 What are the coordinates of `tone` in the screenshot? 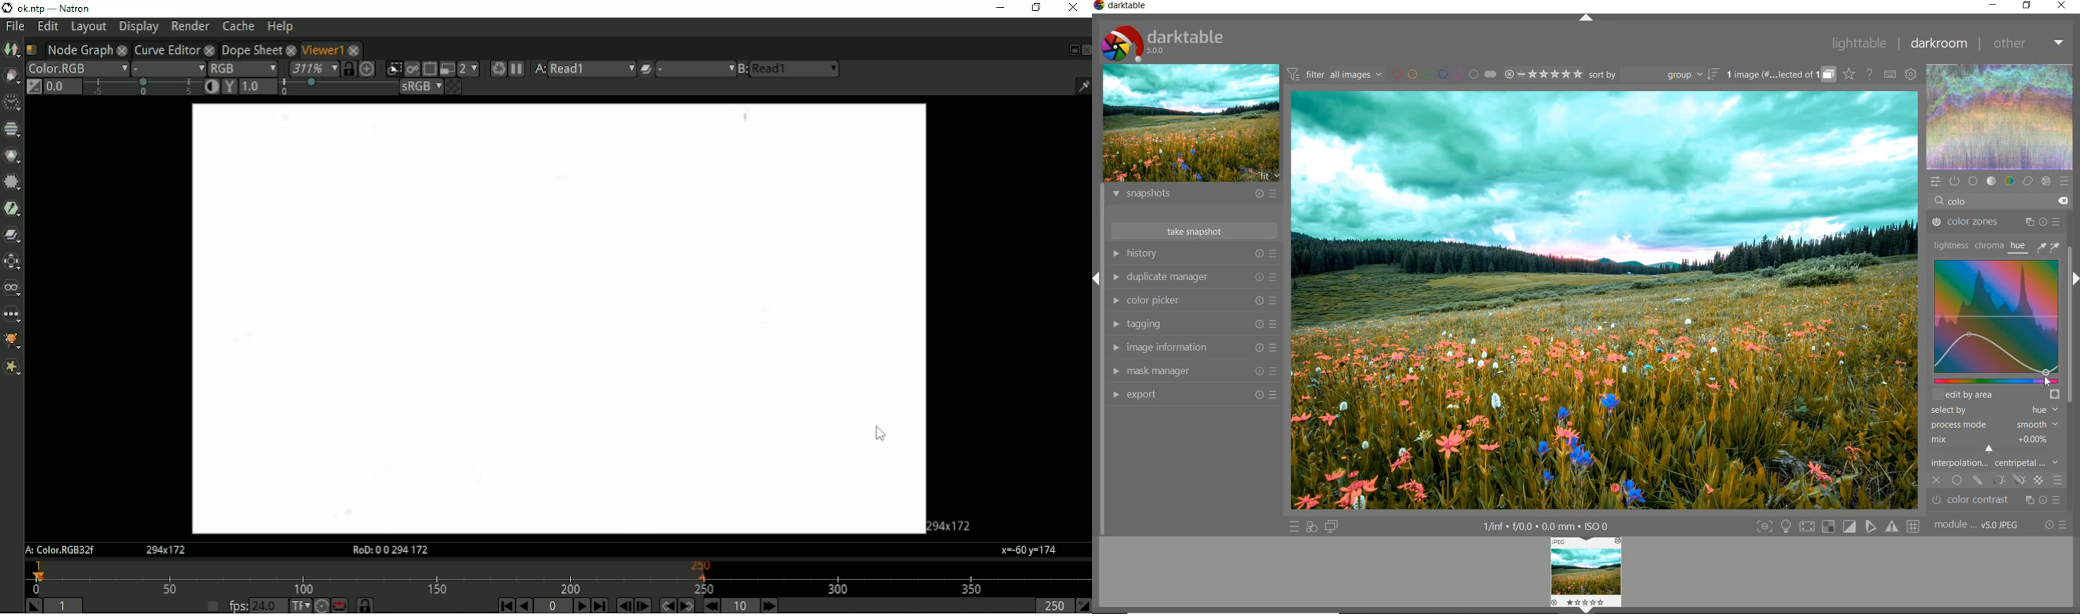 It's located at (1992, 180).